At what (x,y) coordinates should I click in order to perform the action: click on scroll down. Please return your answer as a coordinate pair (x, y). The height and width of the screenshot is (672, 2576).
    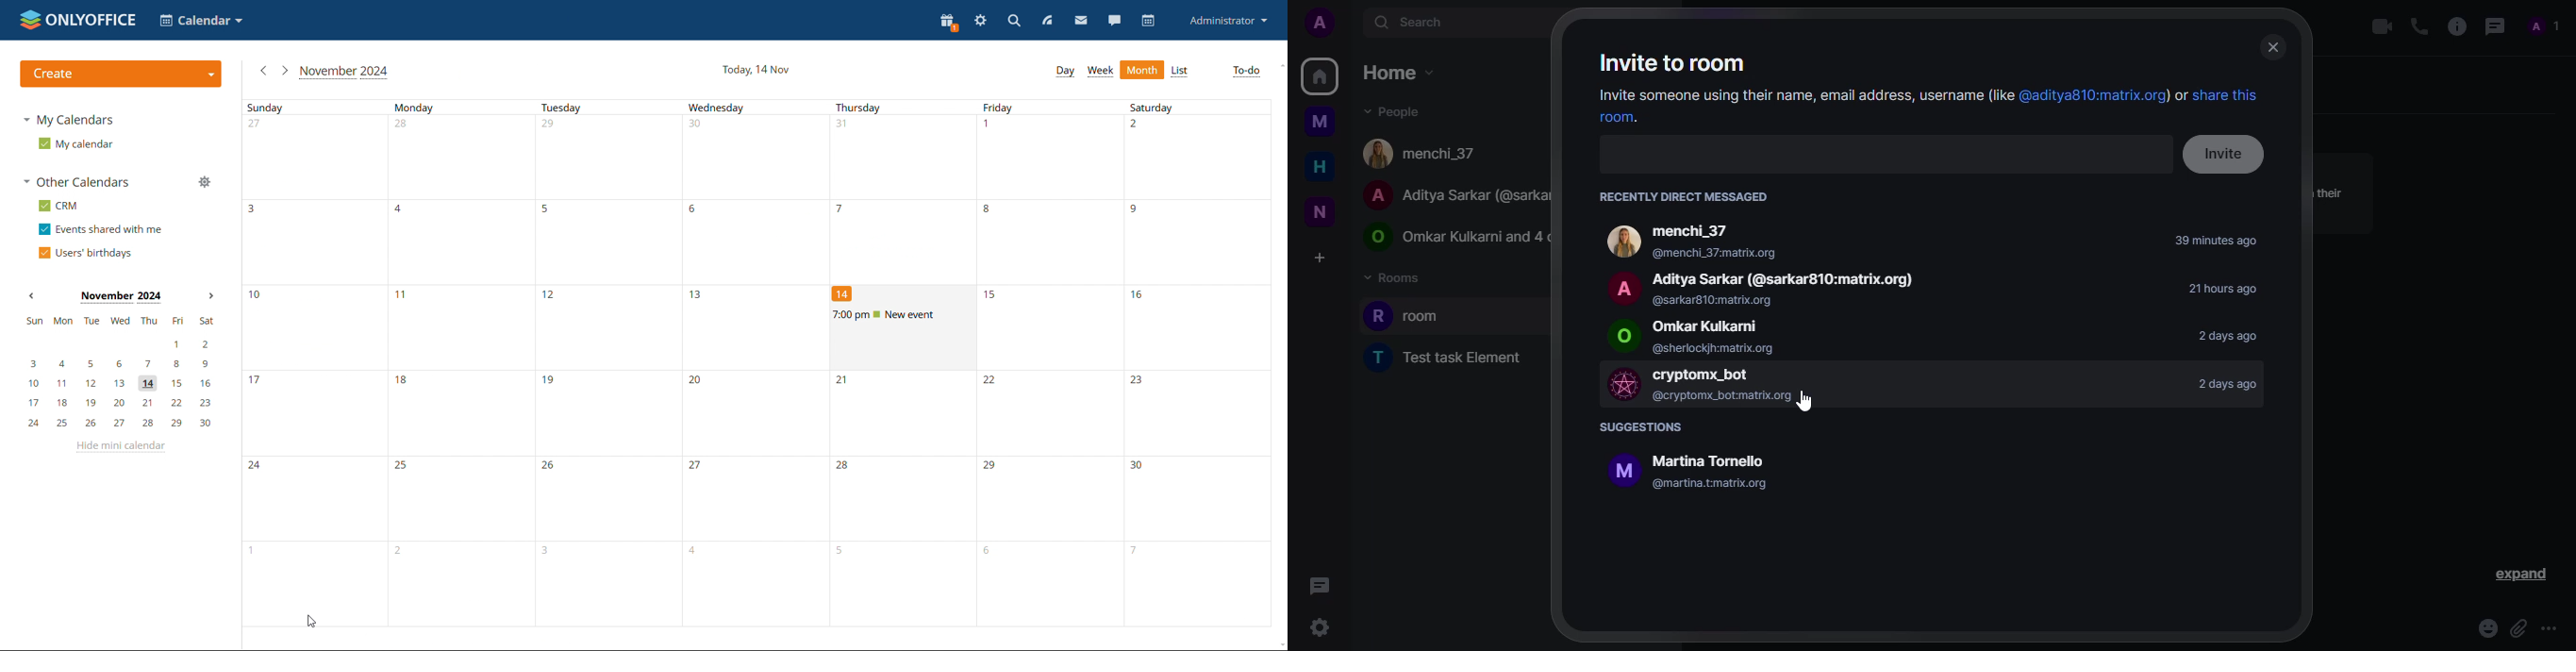
    Looking at the image, I should click on (1280, 646).